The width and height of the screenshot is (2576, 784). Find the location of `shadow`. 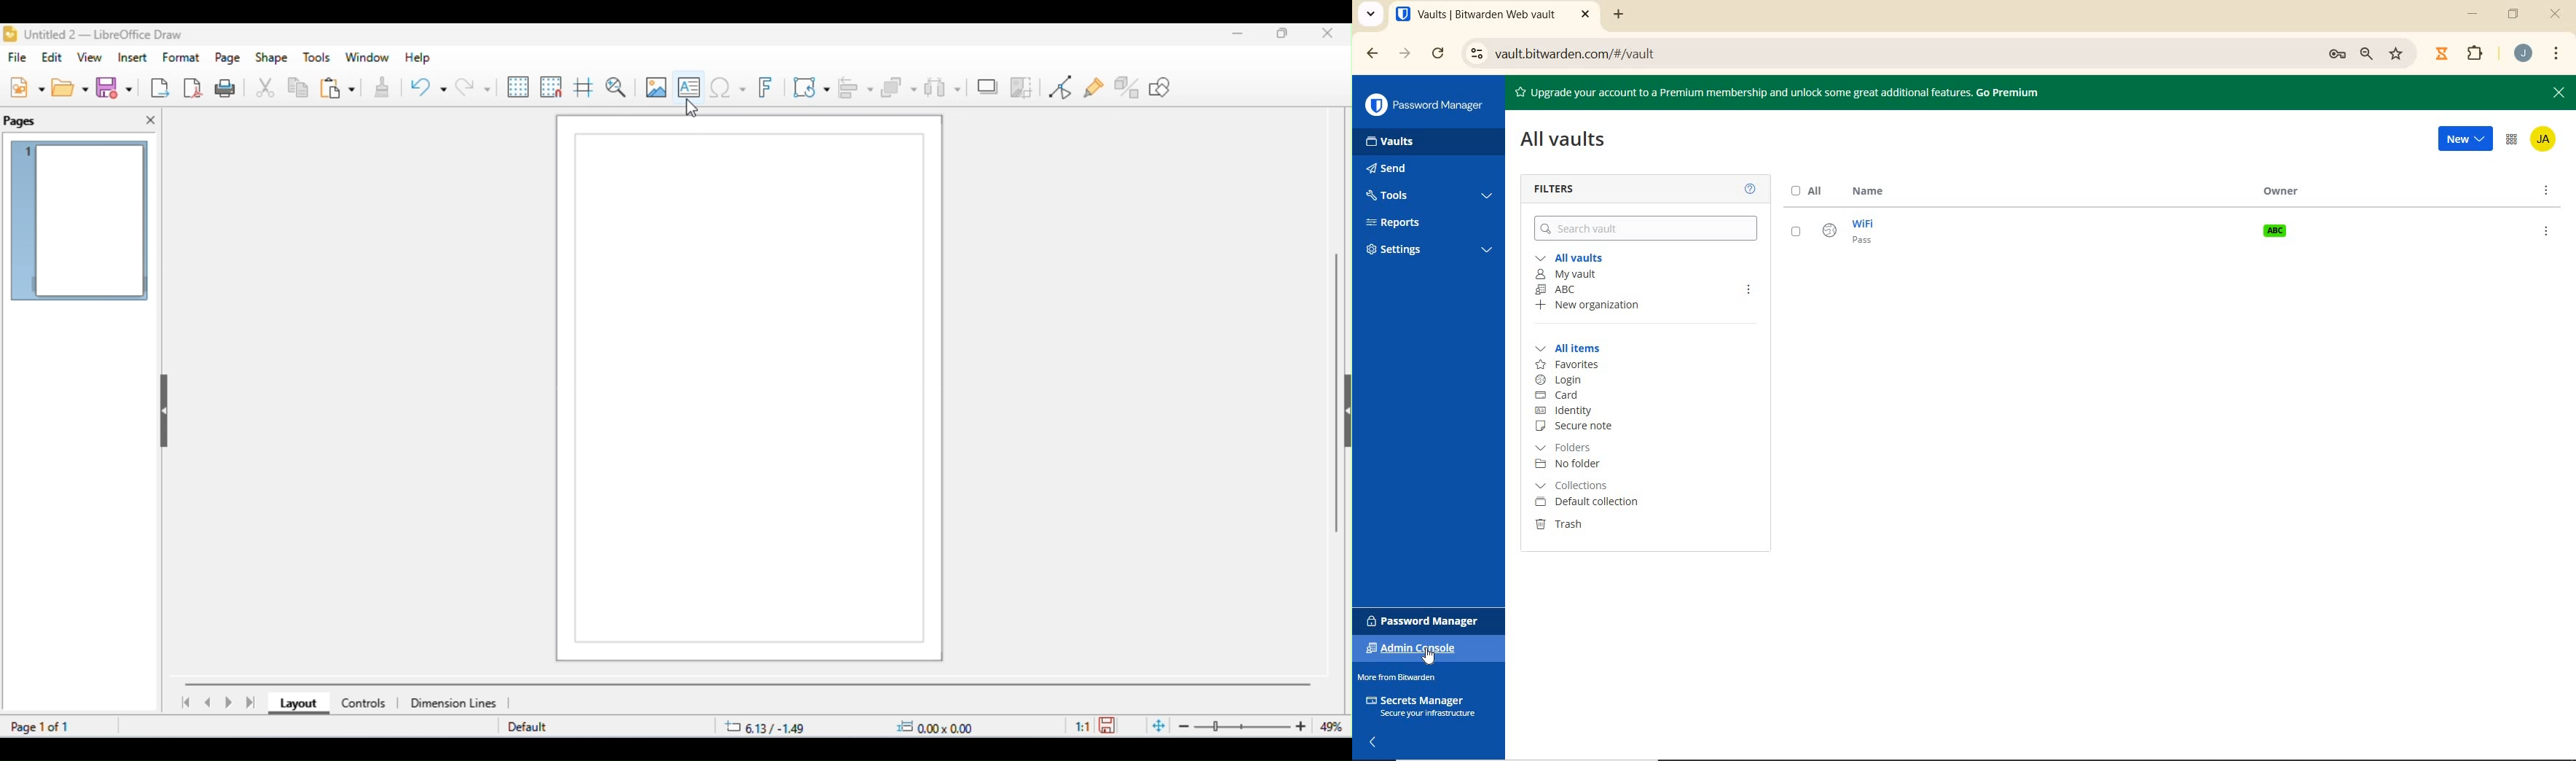

shadow is located at coordinates (987, 85).